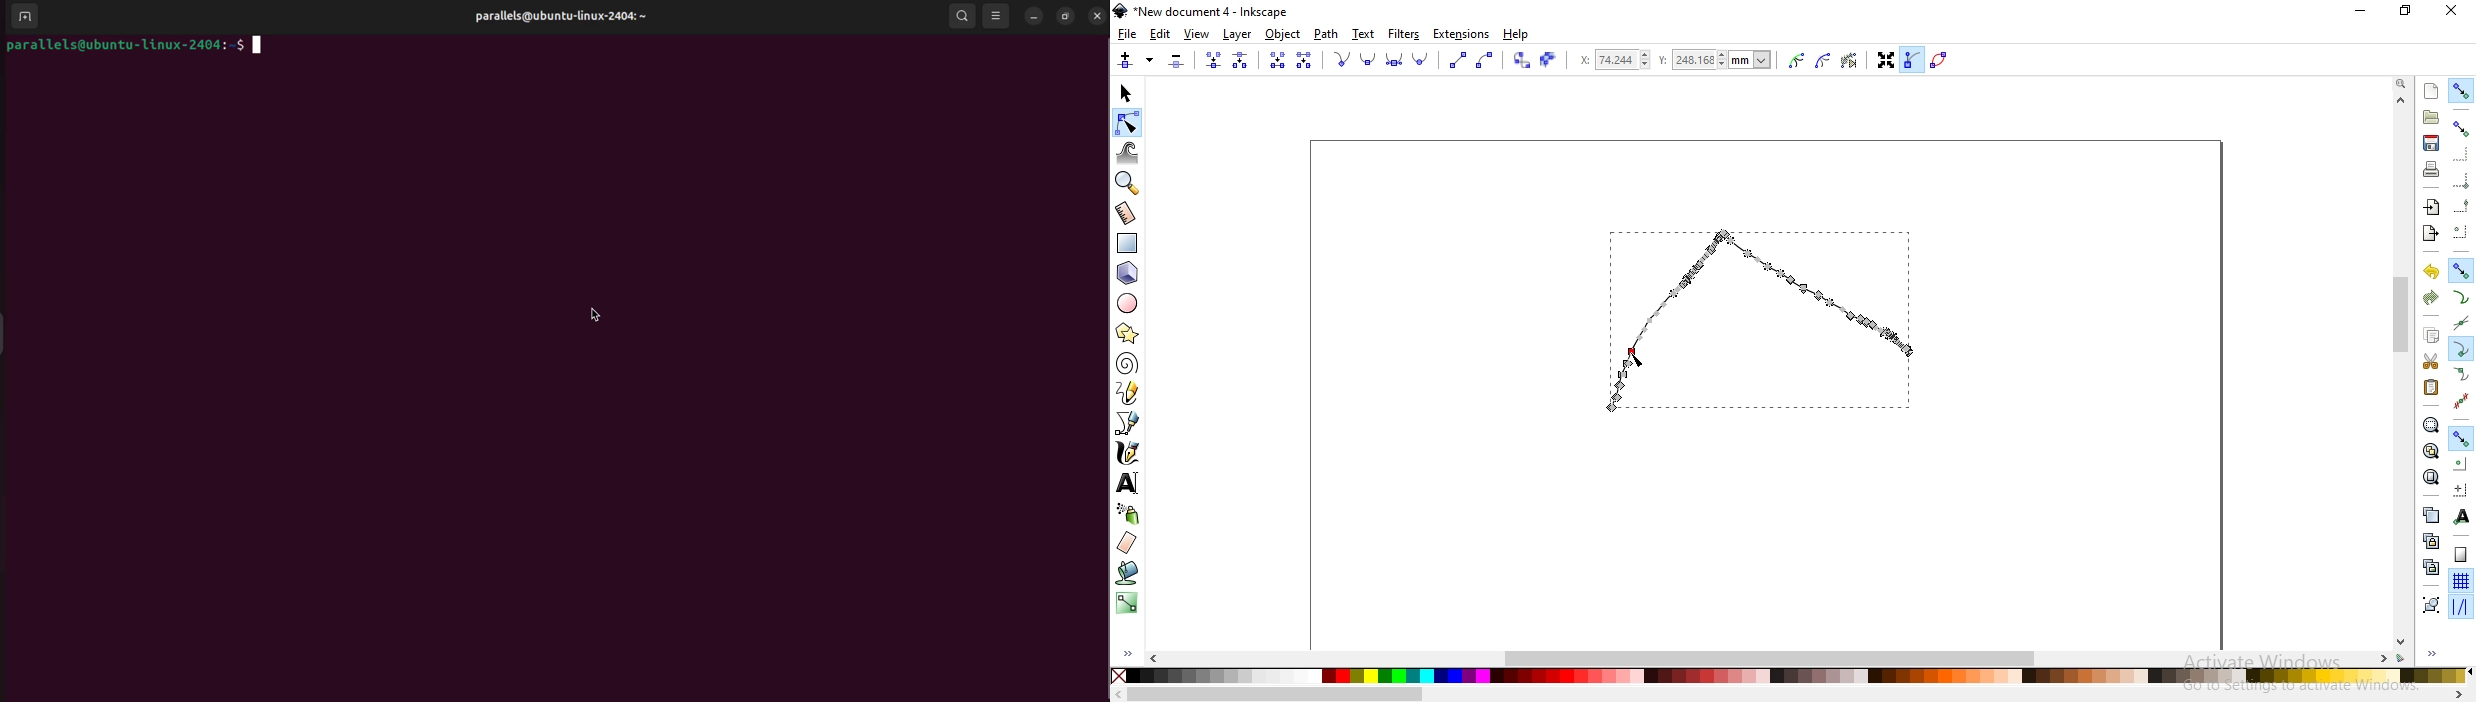 The width and height of the screenshot is (2492, 728). I want to click on snap midpointsof bounding boxes edges, so click(2461, 206).